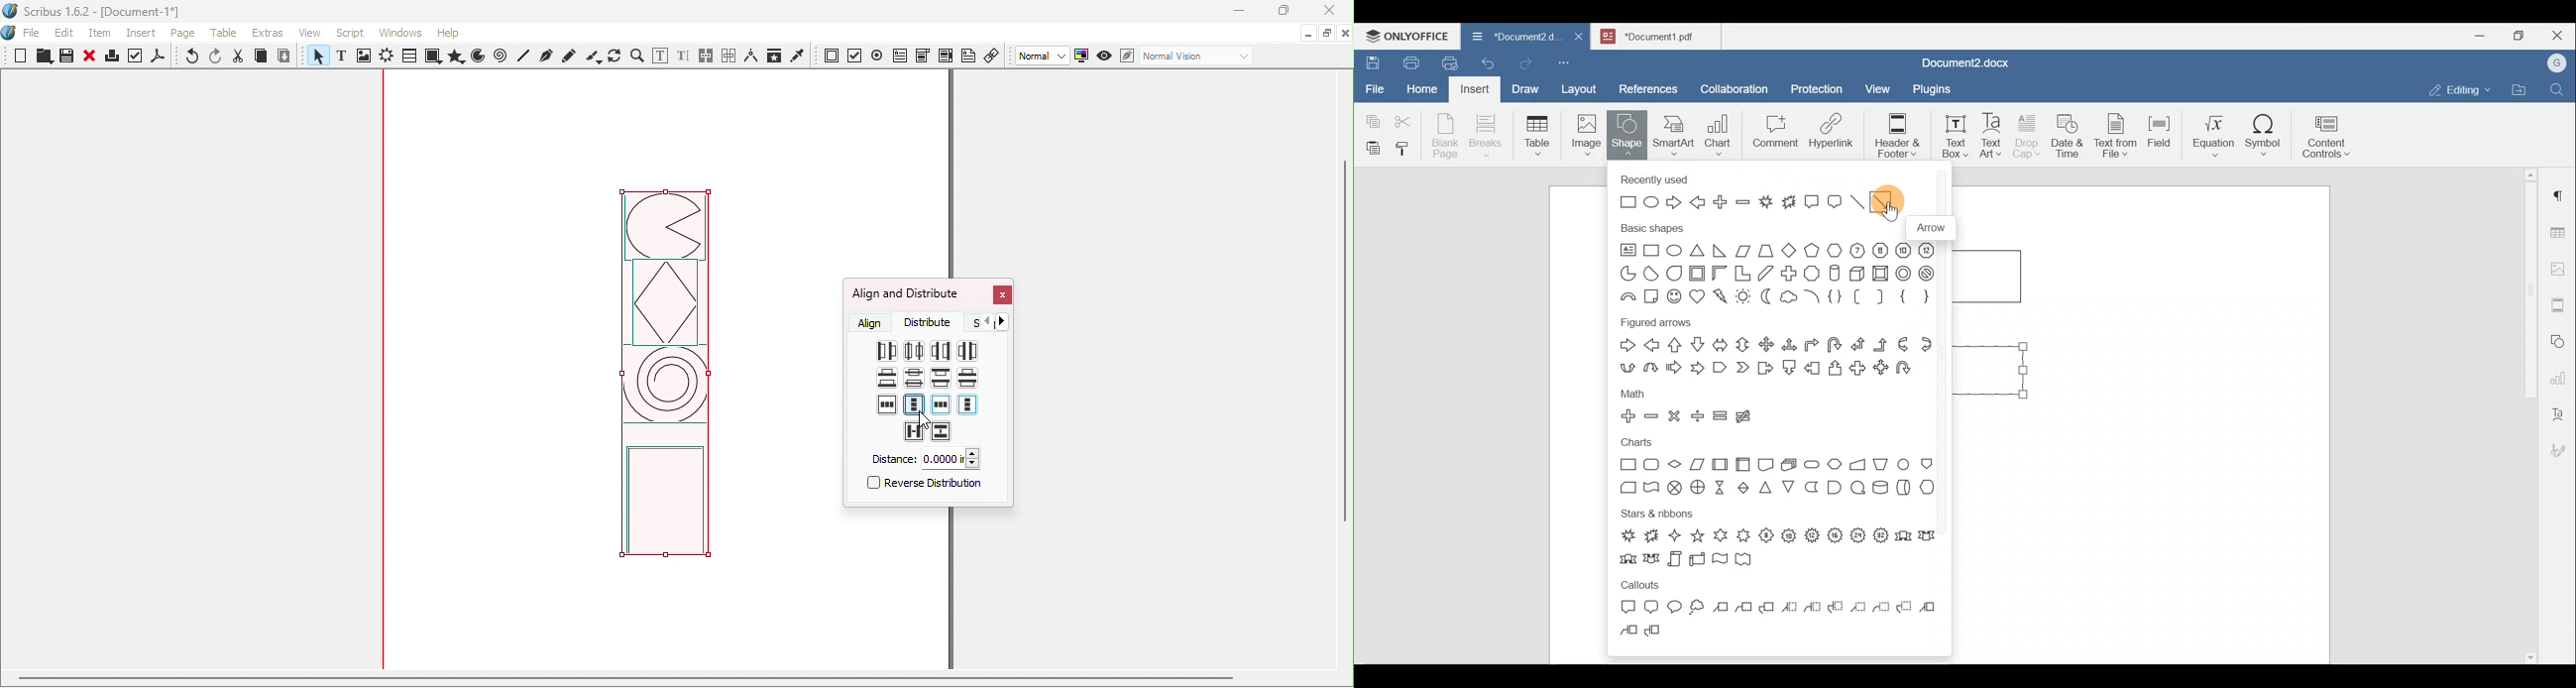  What do you see at coordinates (2160, 129) in the screenshot?
I see `Field` at bounding box center [2160, 129].